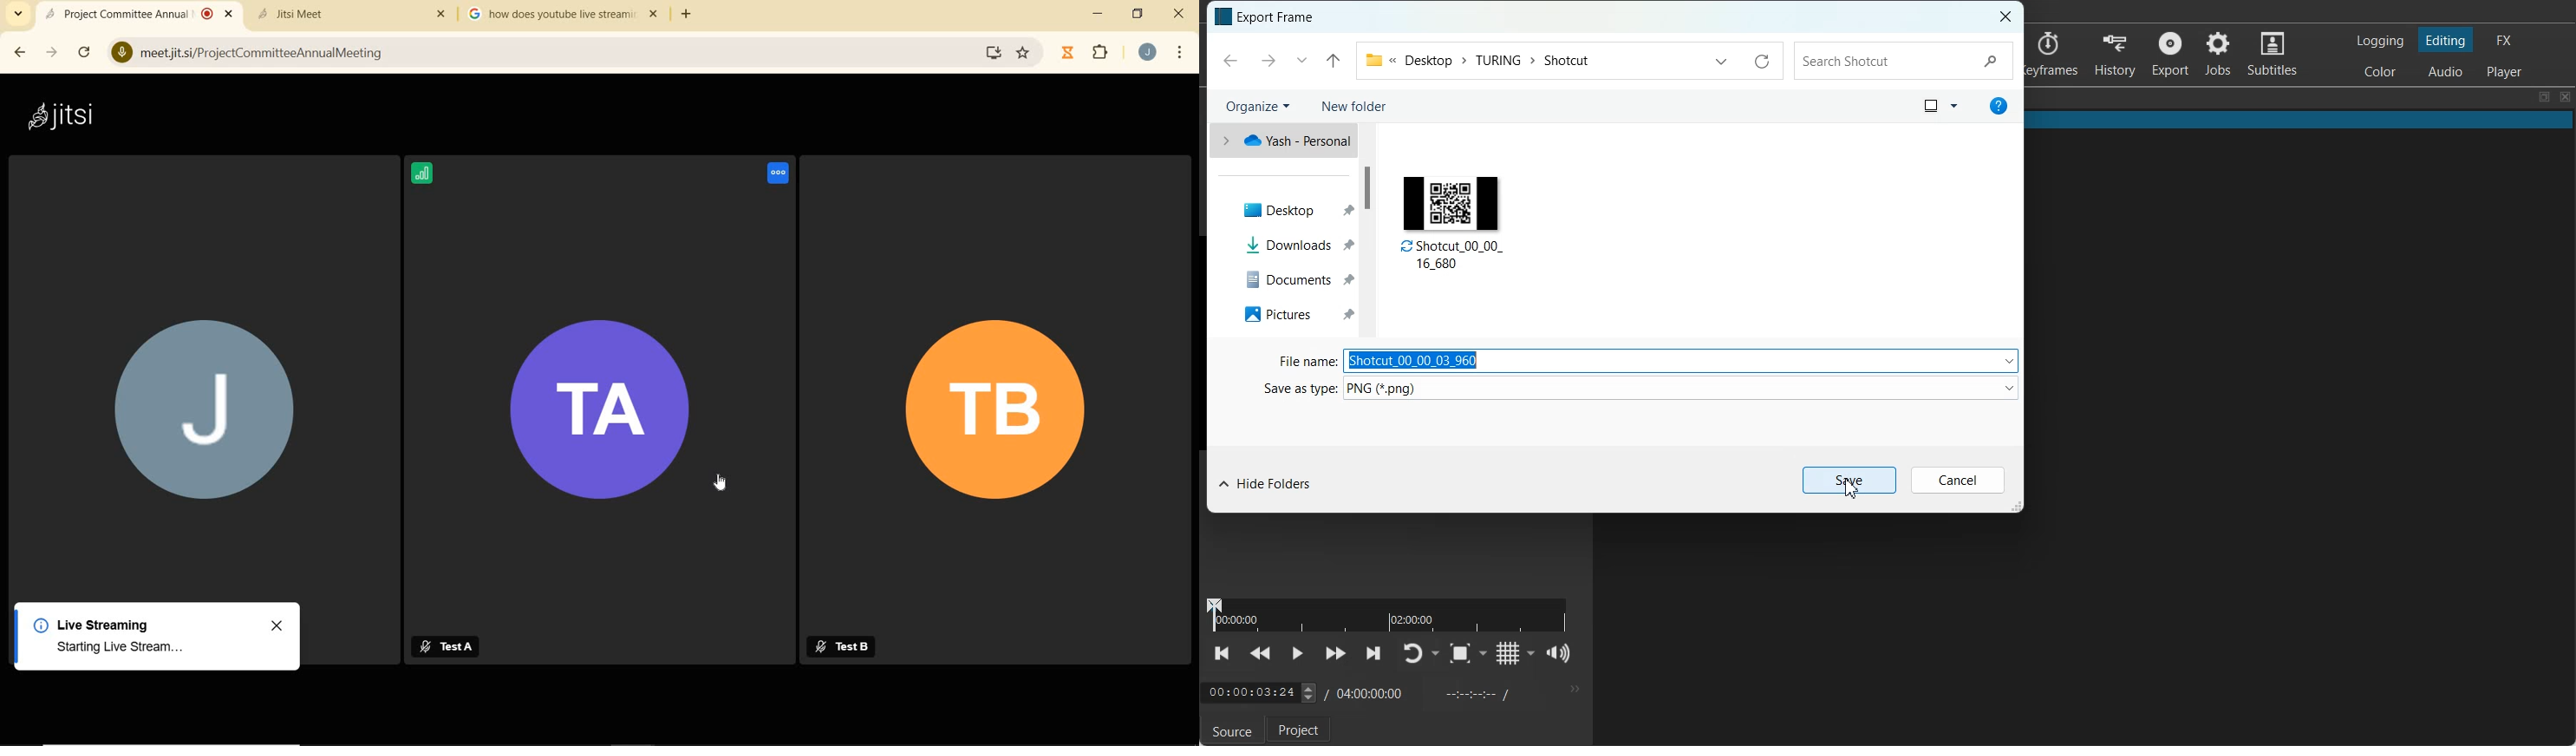 This screenshot has width=2576, height=756. Describe the element at coordinates (1335, 654) in the screenshot. I see `Play Quickly Forward` at that location.